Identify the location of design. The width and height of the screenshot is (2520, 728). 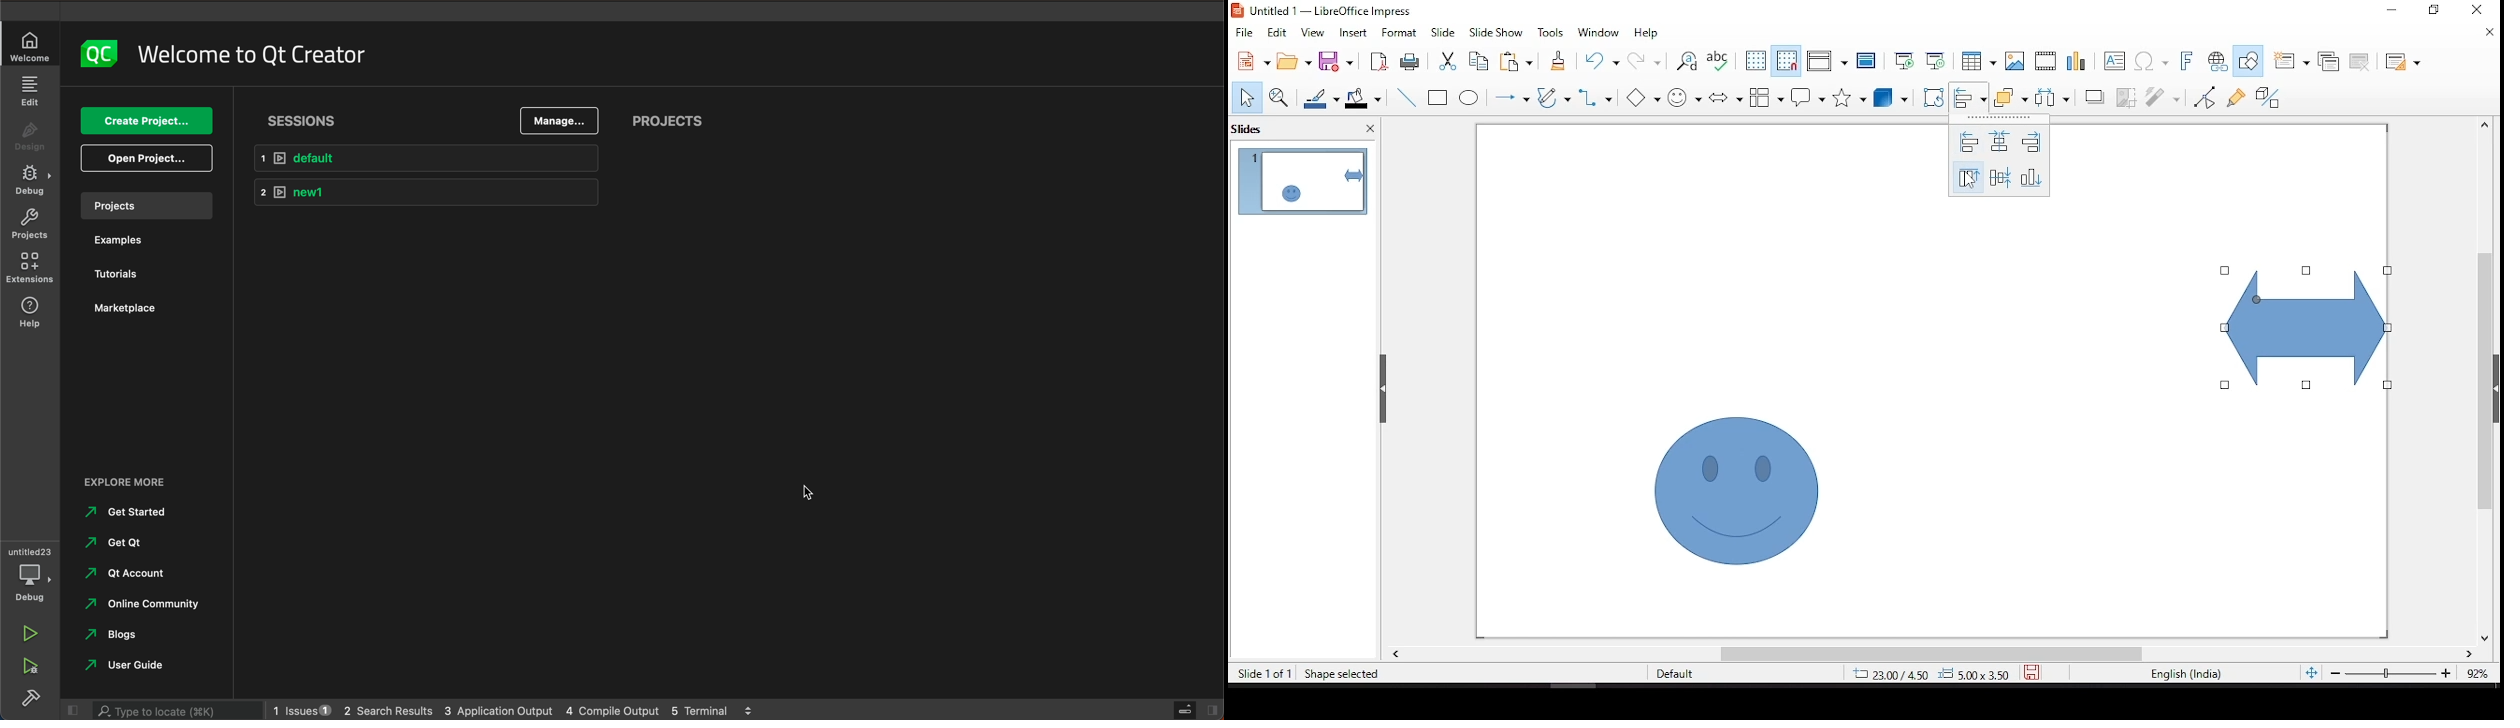
(31, 139).